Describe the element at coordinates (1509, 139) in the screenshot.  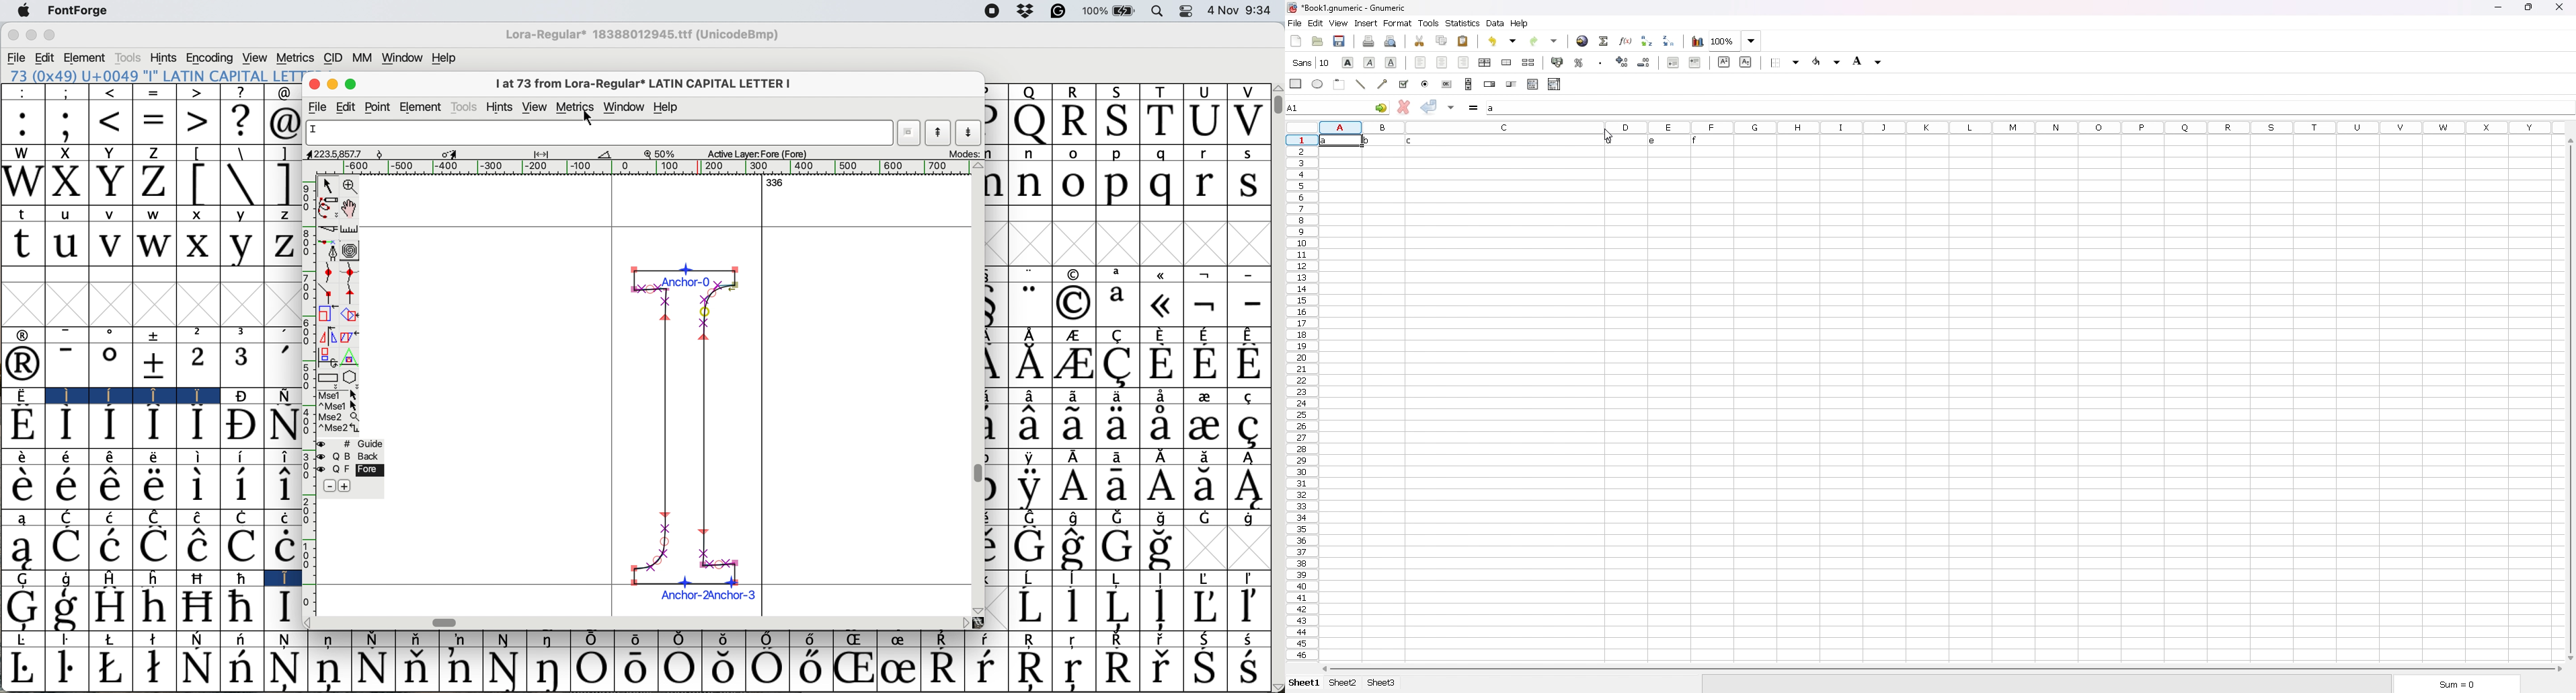
I see `TEXT` at that location.